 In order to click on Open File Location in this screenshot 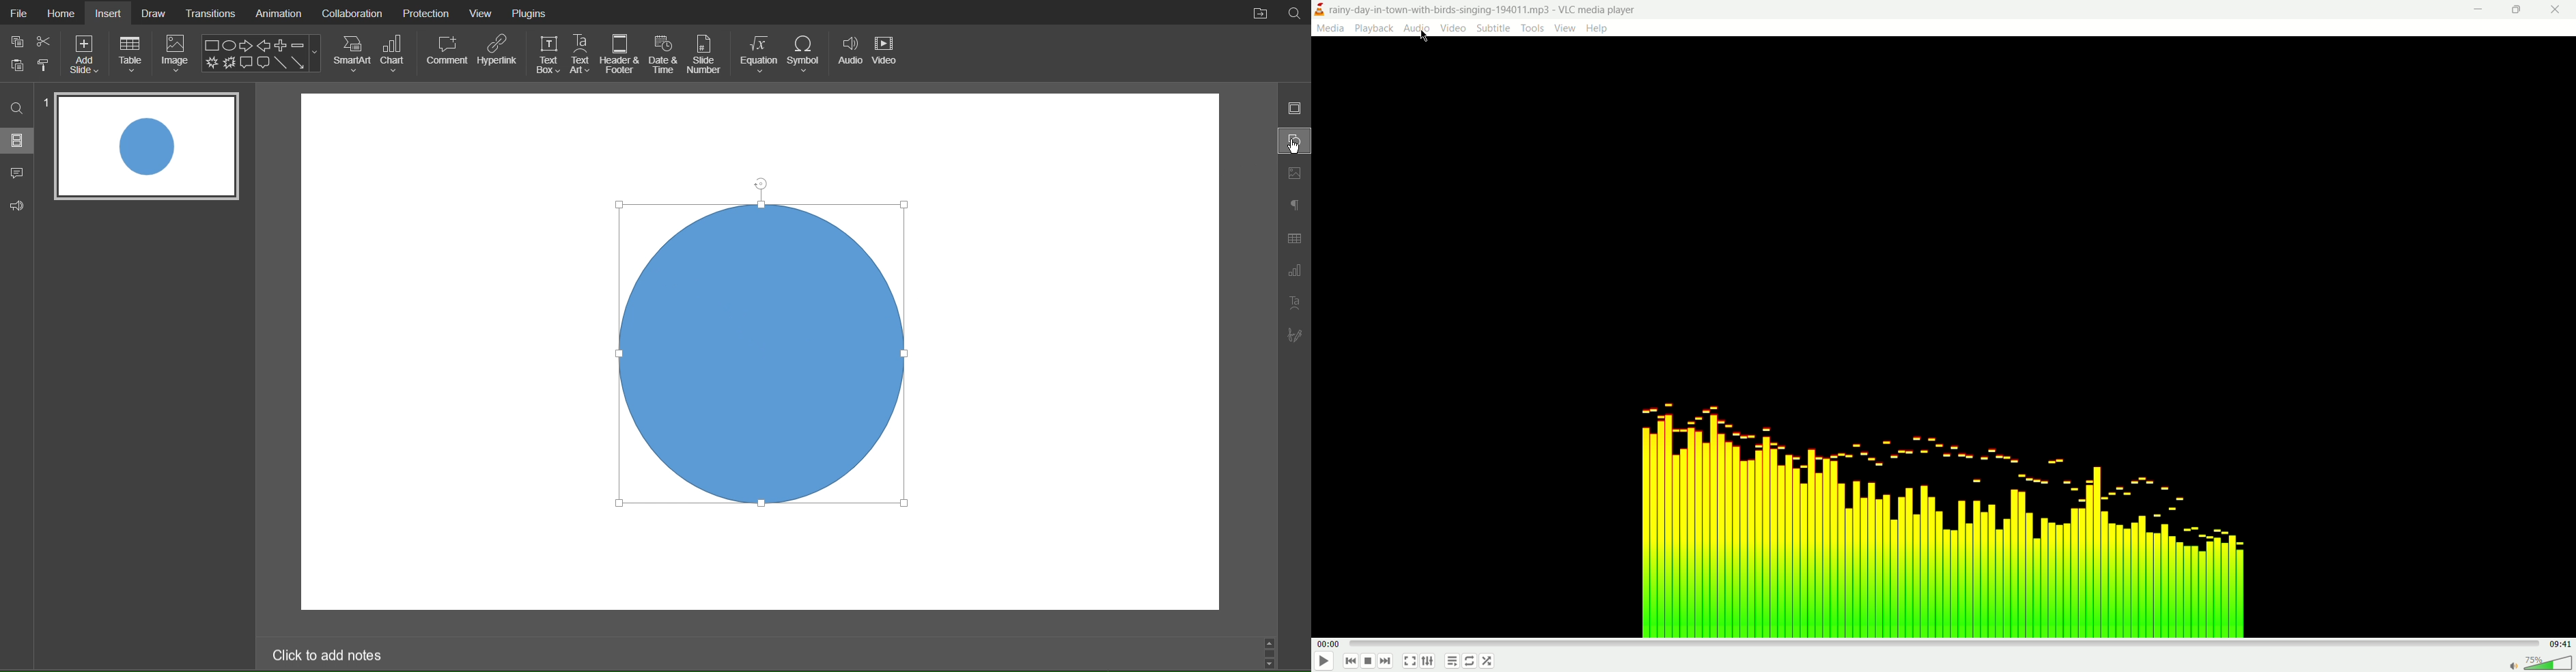, I will do `click(1260, 13)`.